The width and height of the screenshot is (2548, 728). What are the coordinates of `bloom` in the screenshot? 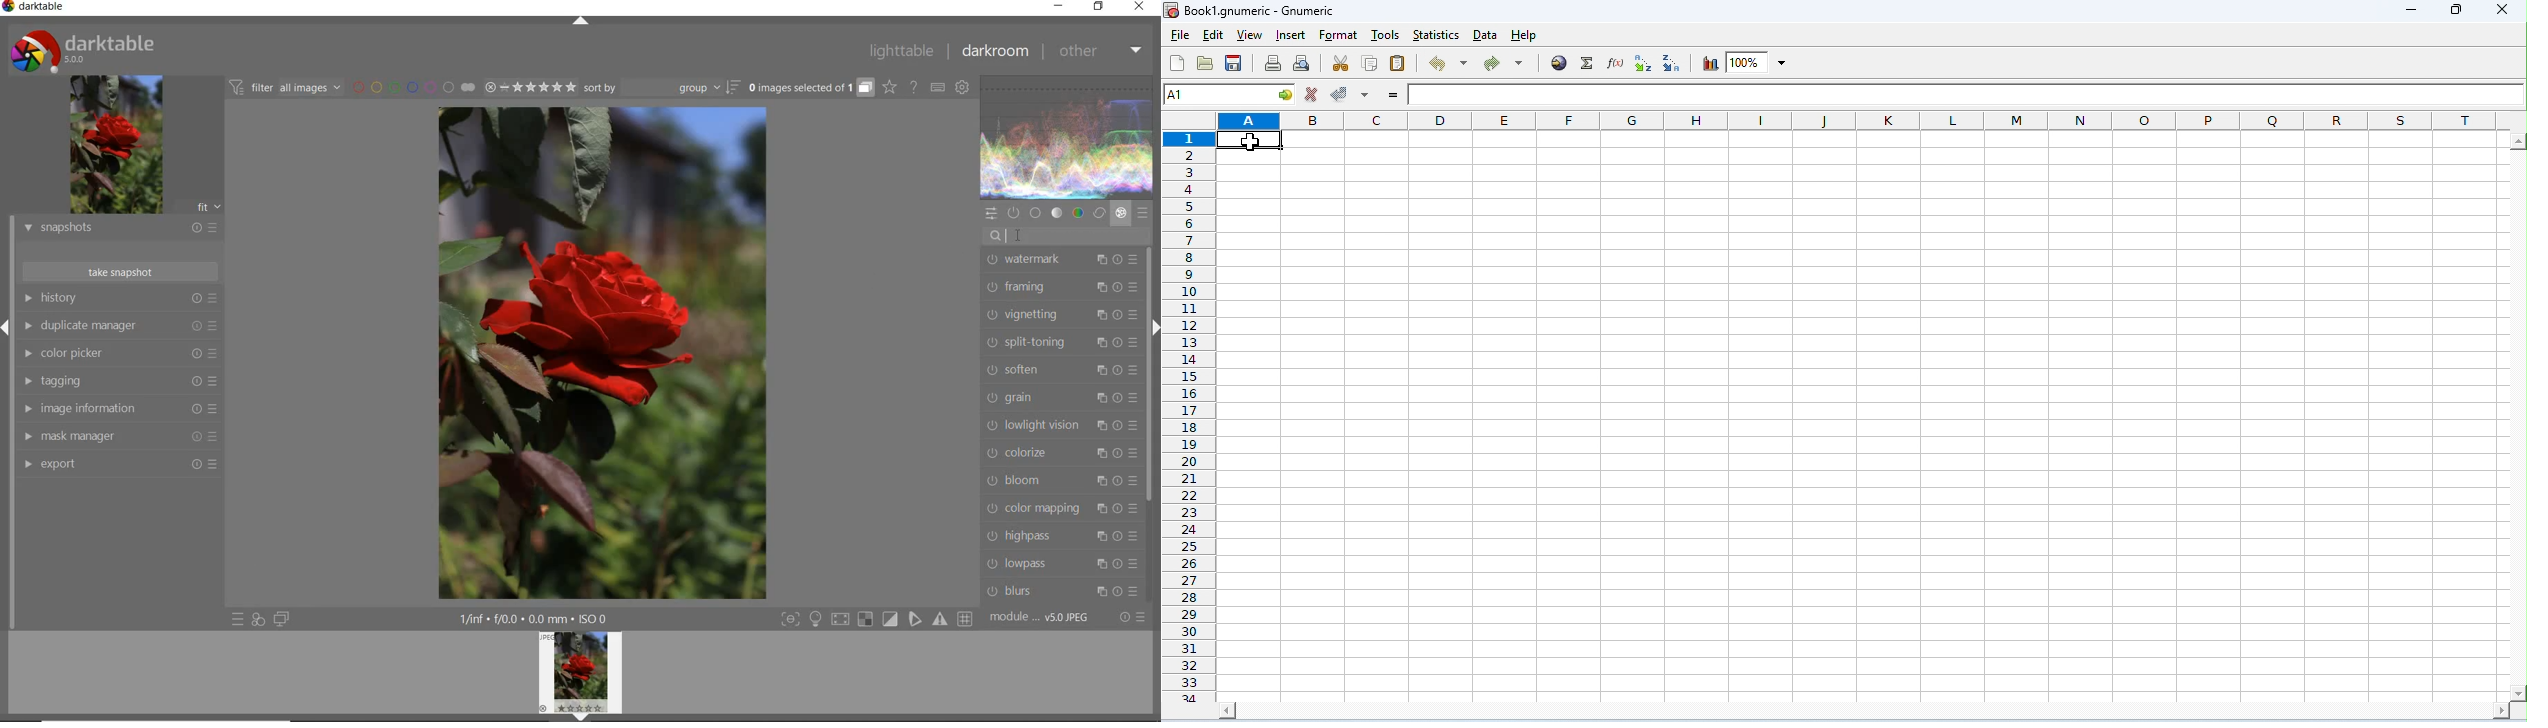 It's located at (1061, 481).